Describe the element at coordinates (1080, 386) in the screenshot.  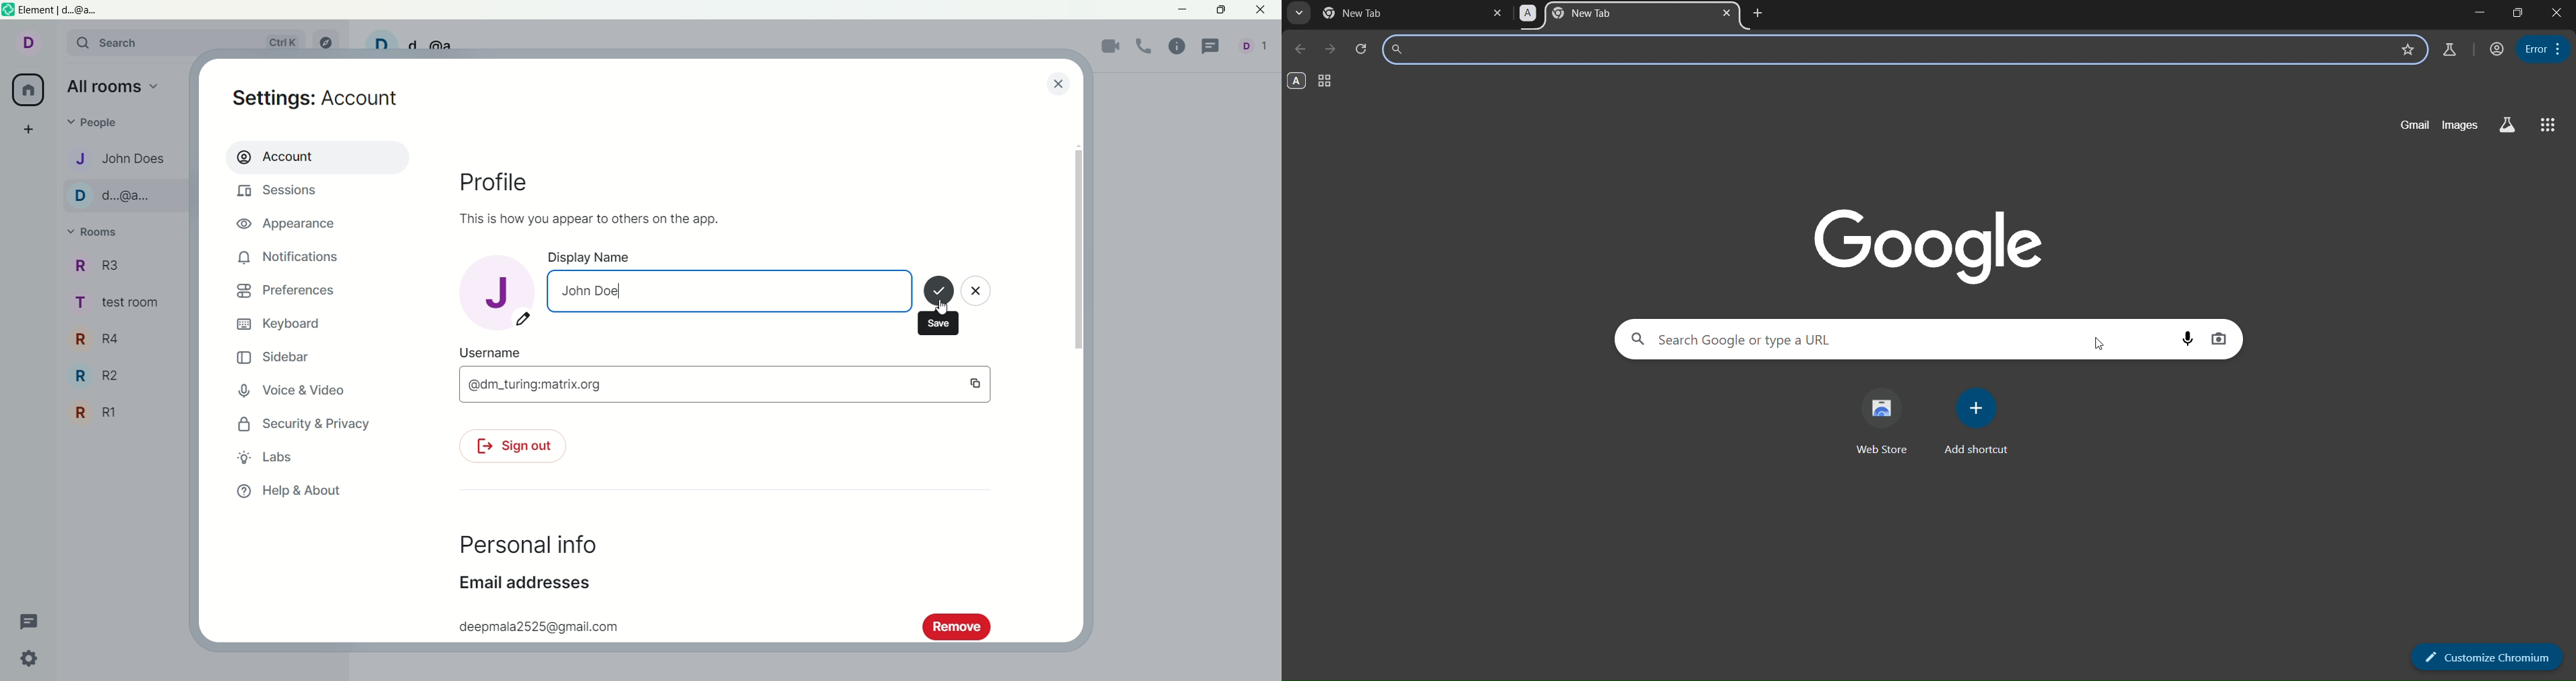
I see `vertical scroll bar` at that location.